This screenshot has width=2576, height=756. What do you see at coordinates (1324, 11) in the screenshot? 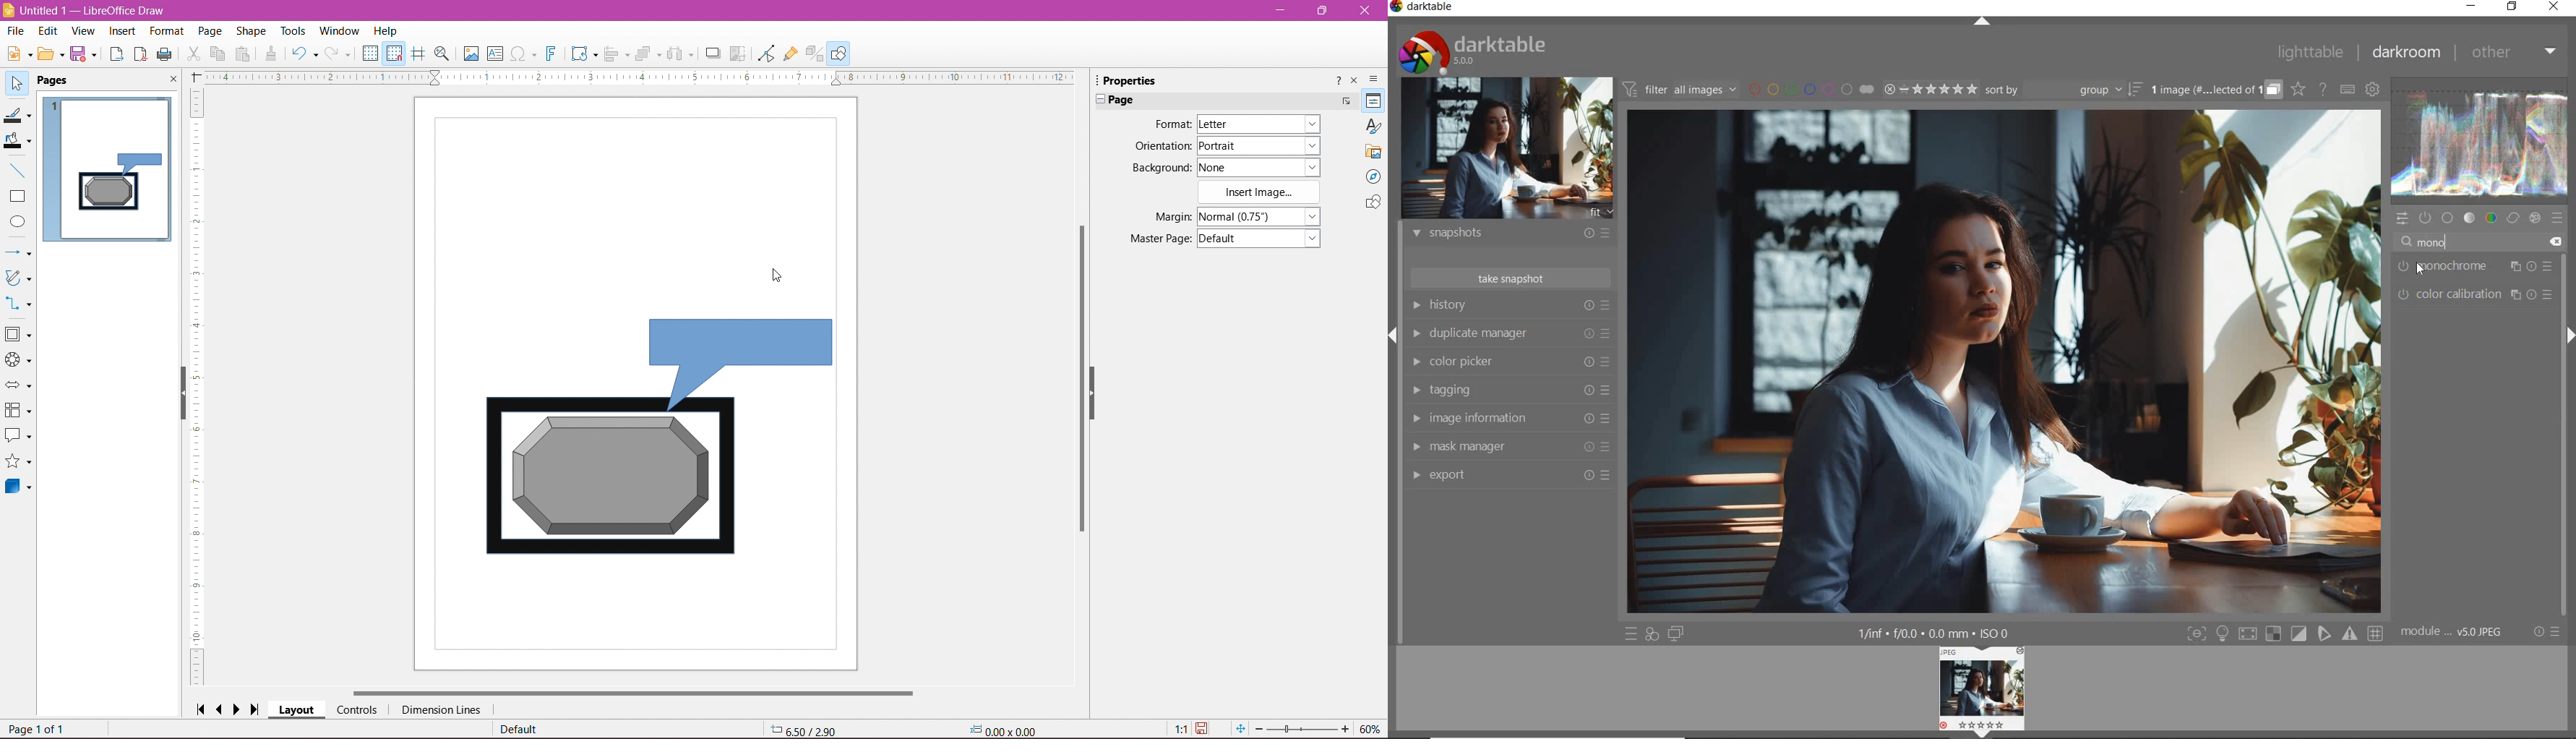
I see `Restore down` at bounding box center [1324, 11].